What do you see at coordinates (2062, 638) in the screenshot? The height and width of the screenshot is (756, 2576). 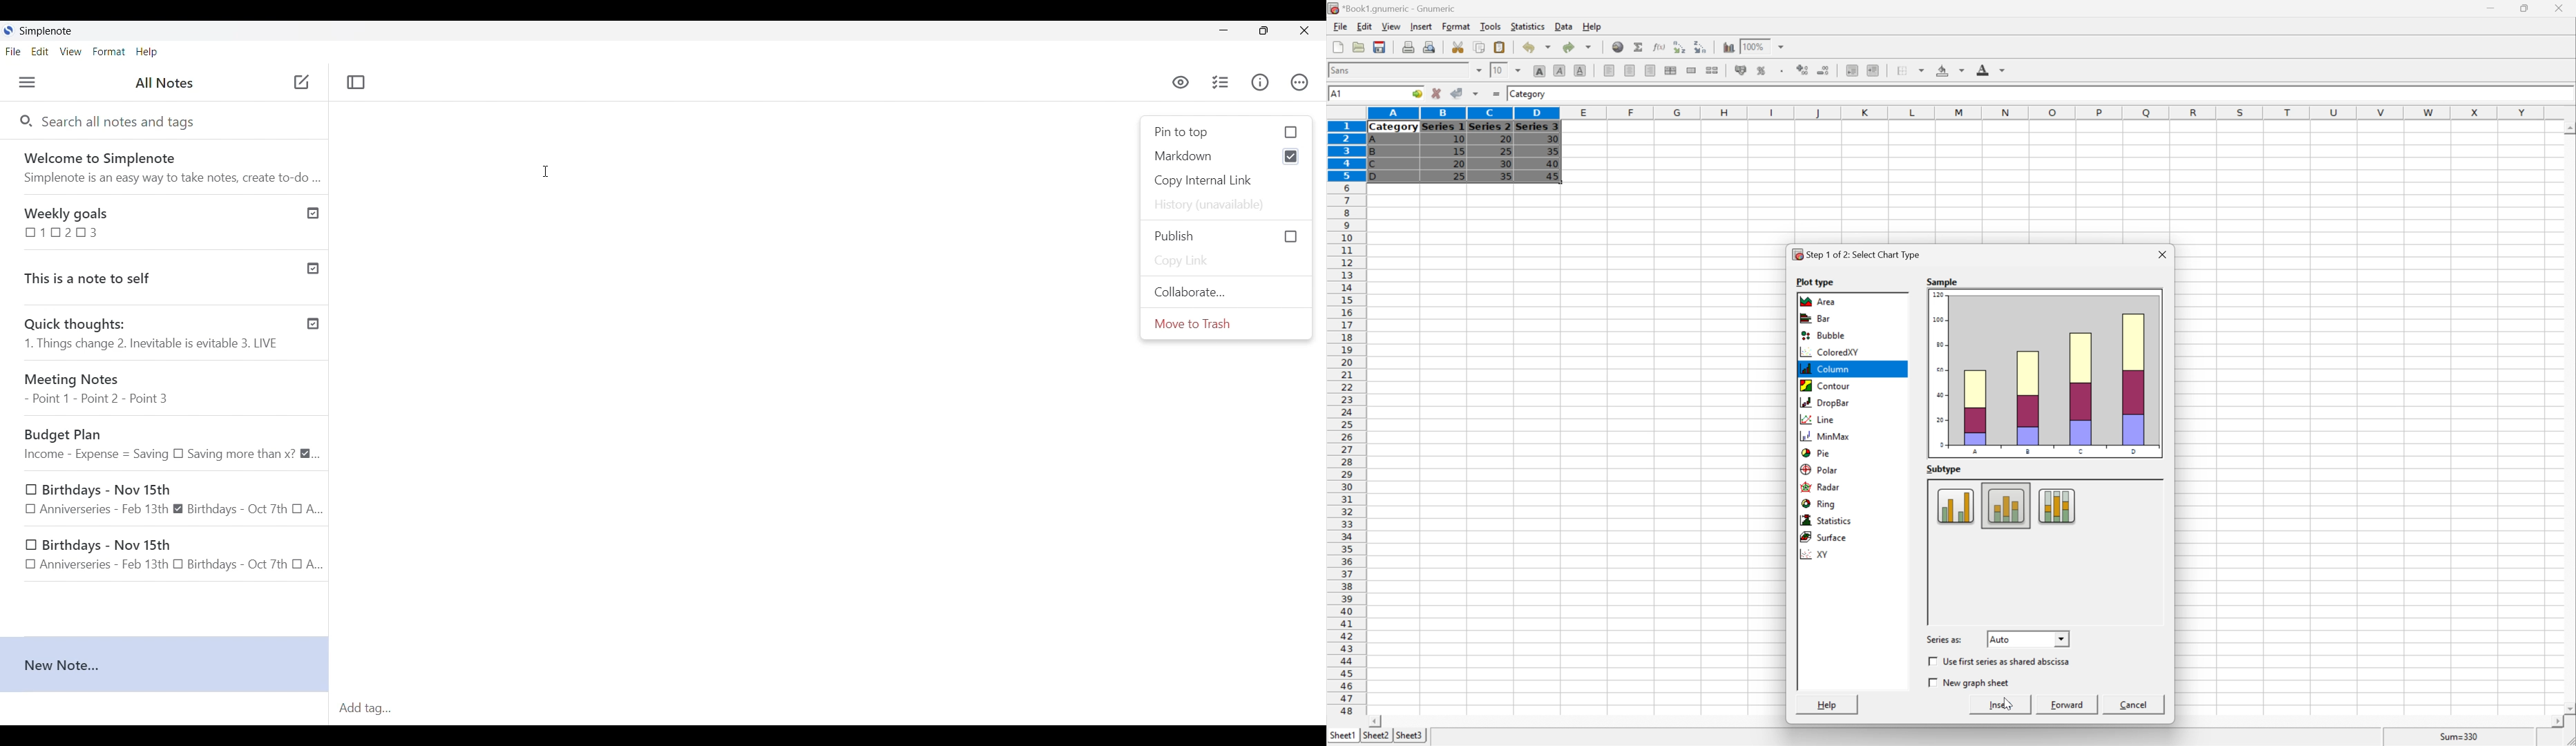 I see `Drop Down` at bounding box center [2062, 638].